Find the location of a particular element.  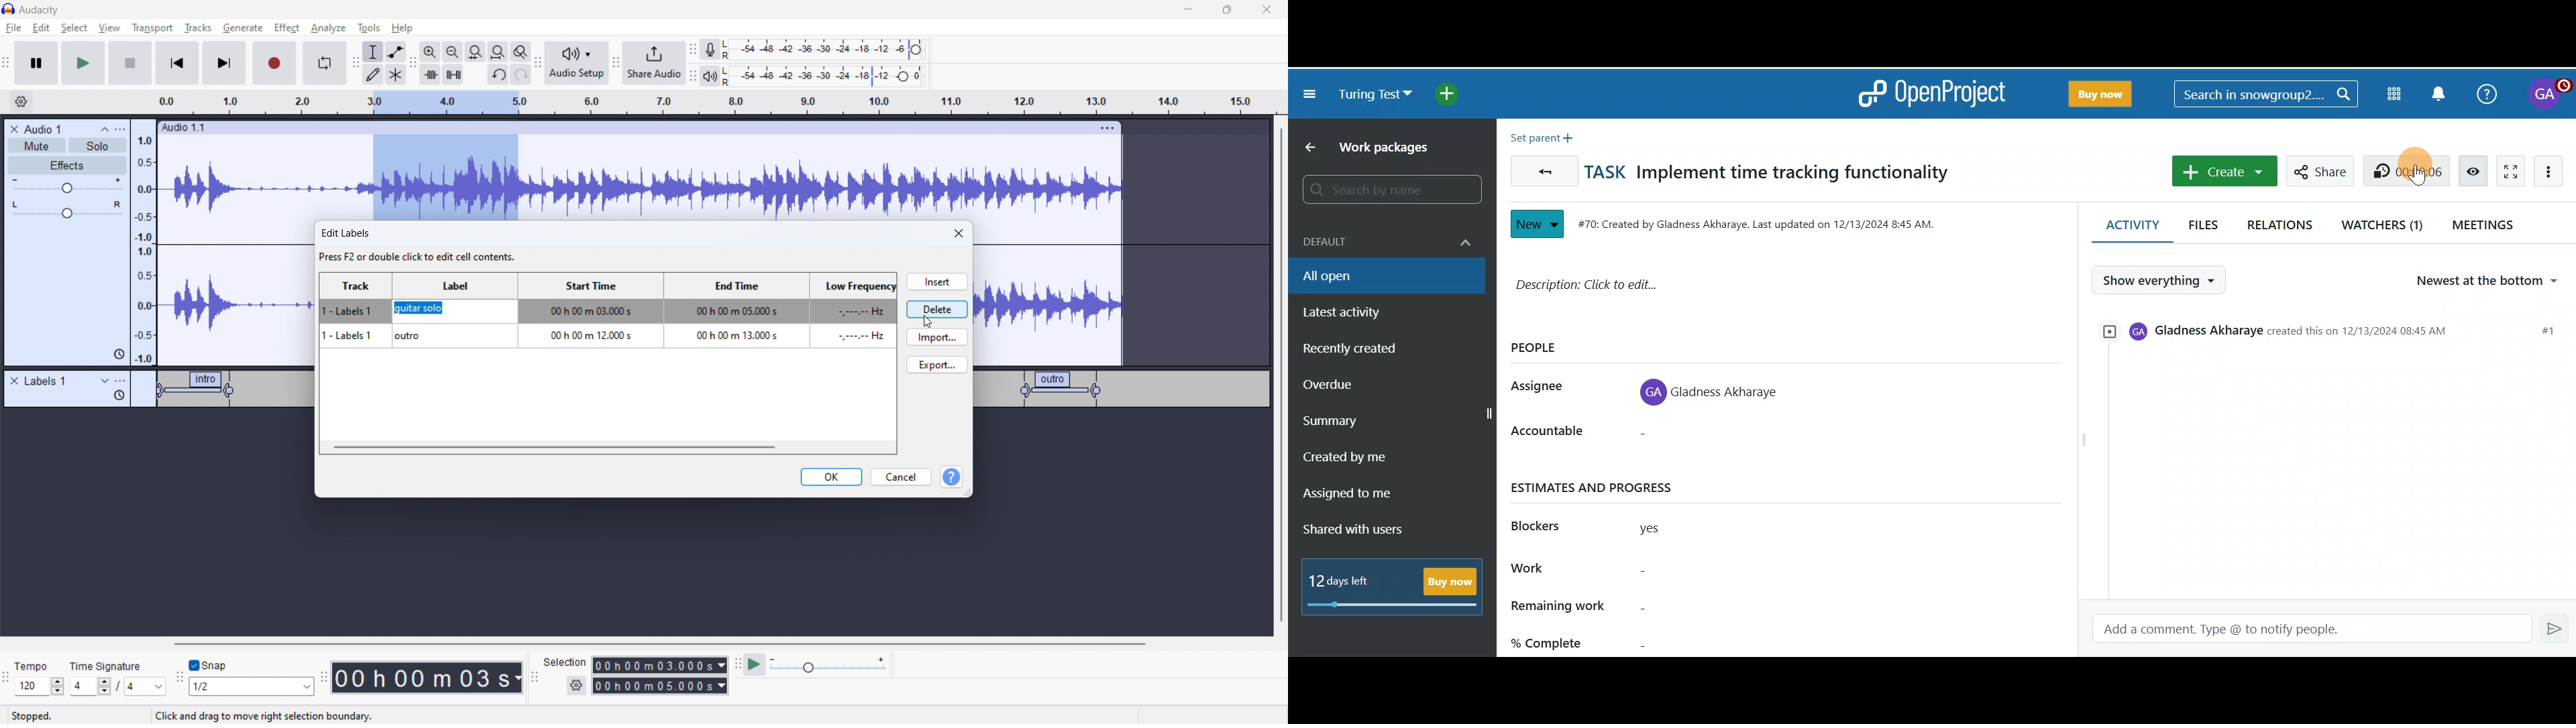

zoom in is located at coordinates (430, 52).